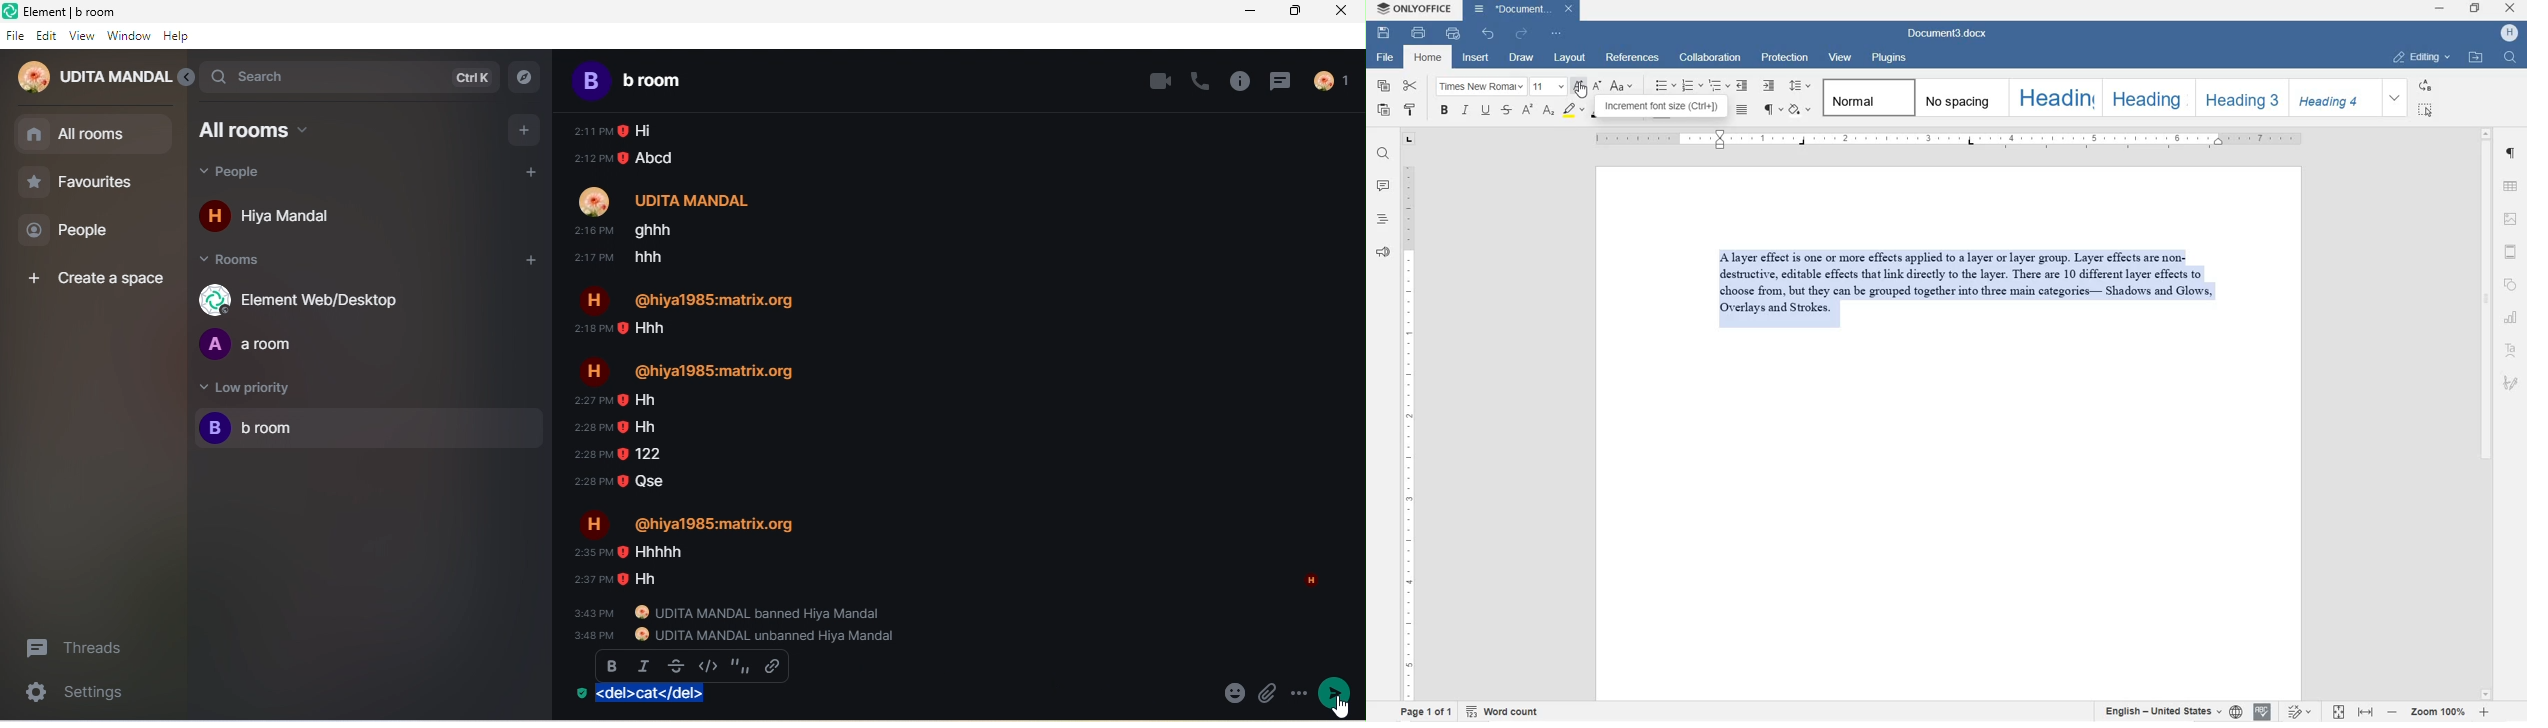 This screenshot has width=2548, height=728. What do you see at coordinates (2239, 97) in the screenshot?
I see `HEADING 3` at bounding box center [2239, 97].